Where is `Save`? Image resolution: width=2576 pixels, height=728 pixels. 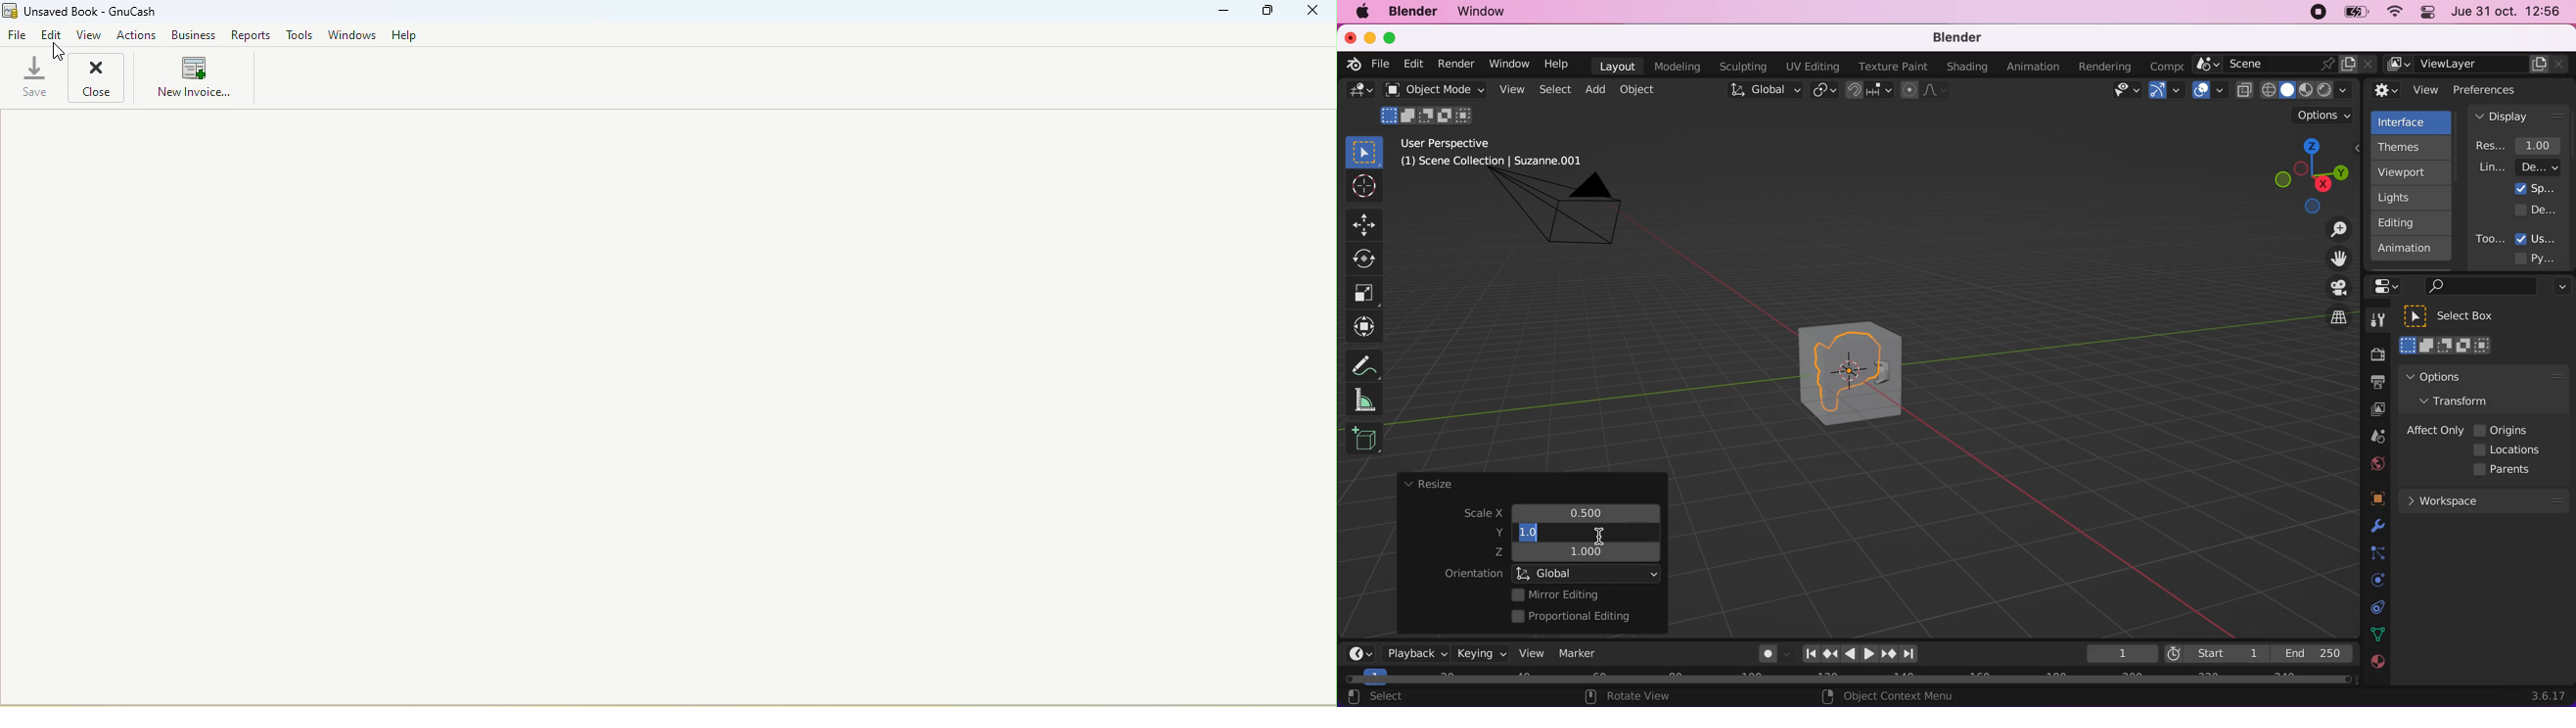
Save is located at coordinates (30, 78).